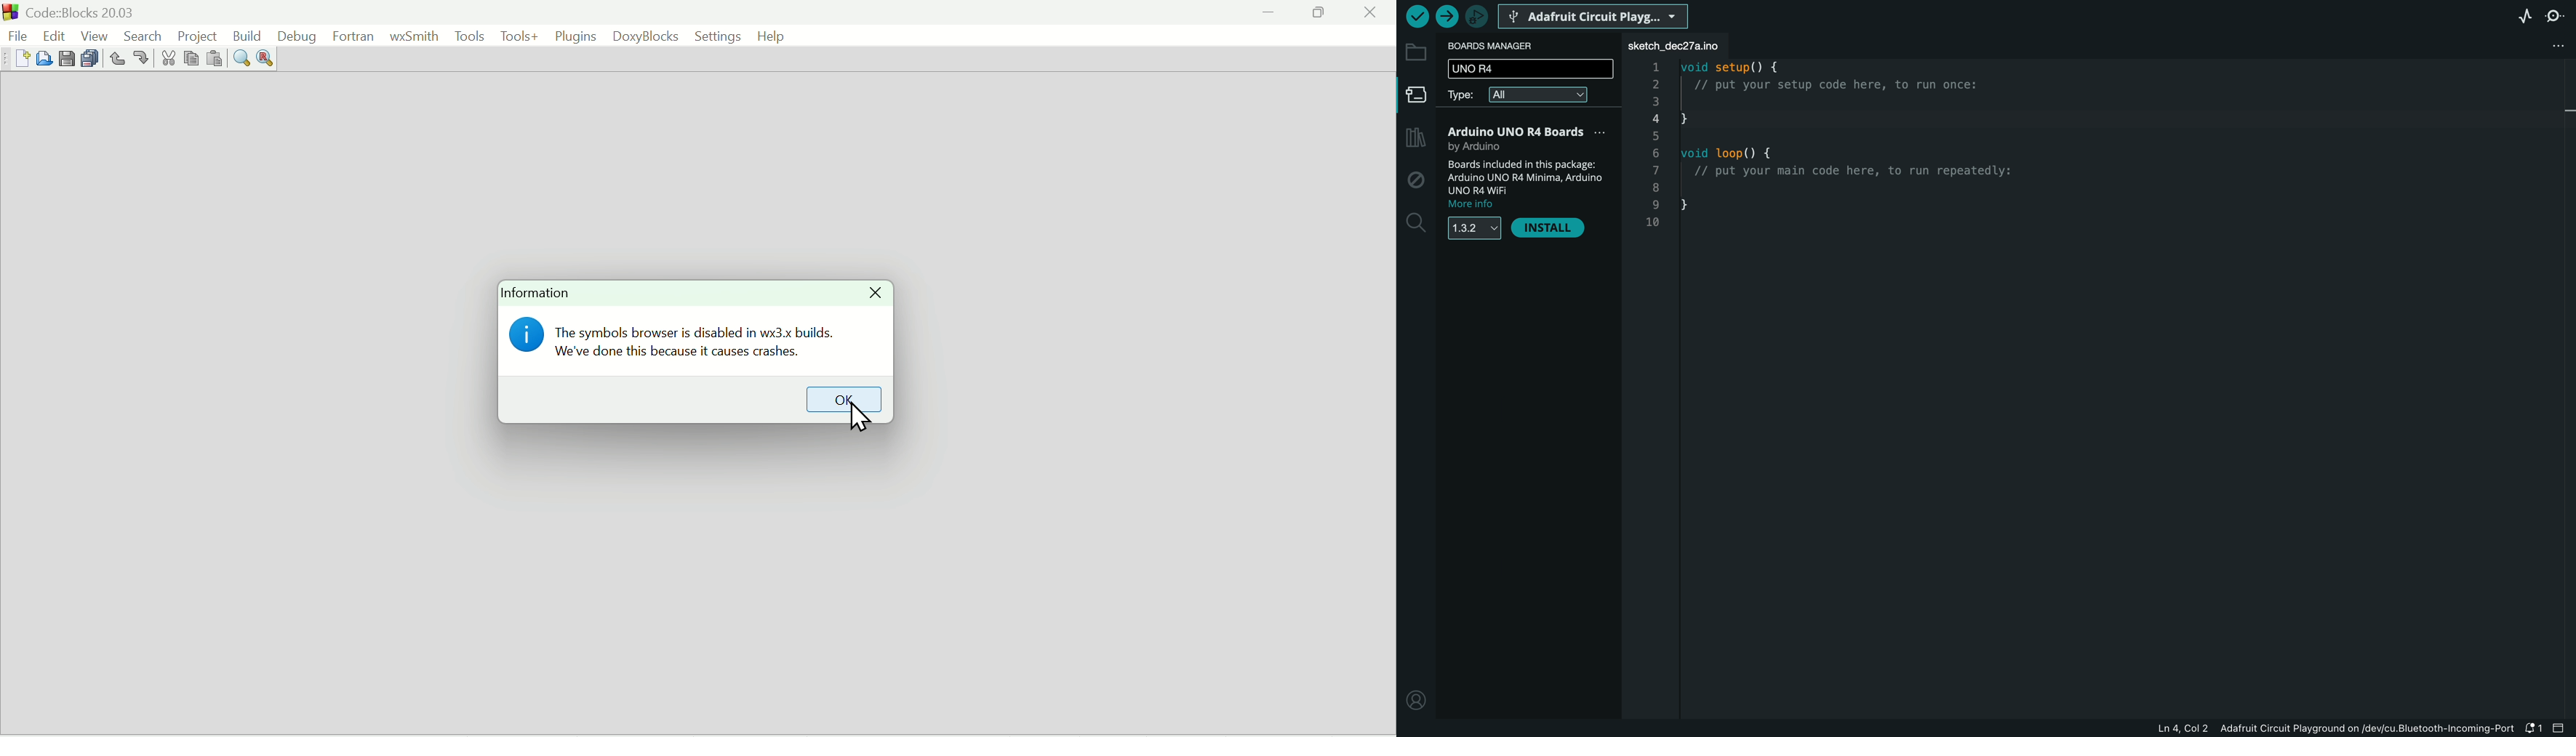 The image size is (2576, 756). I want to click on File, so click(16, 33).